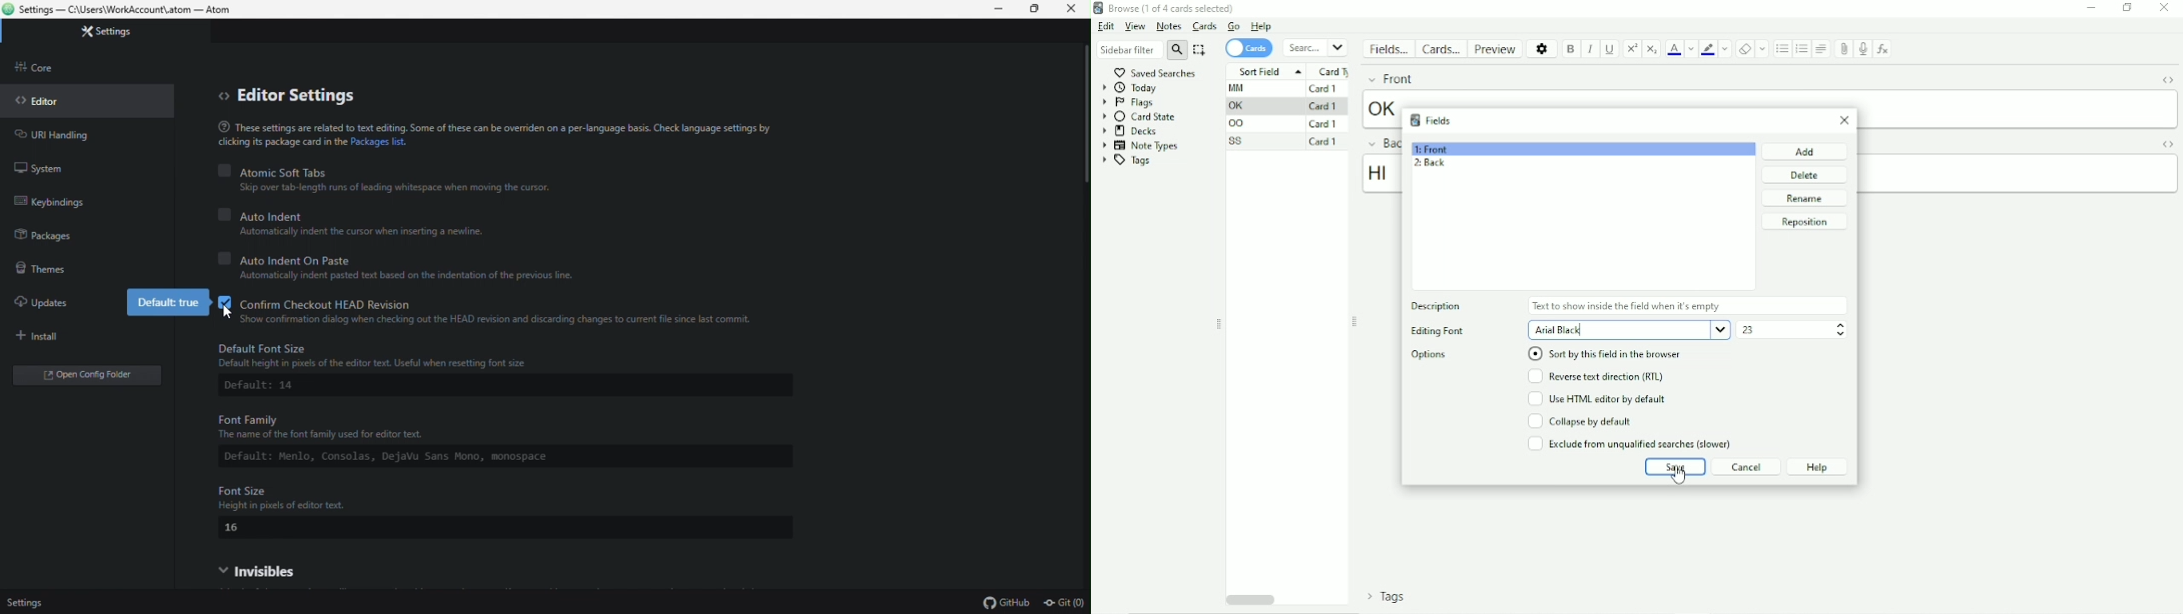 This screenshot has height=616, width=2184. I want to click on Sort Field, so click(1266, 70).